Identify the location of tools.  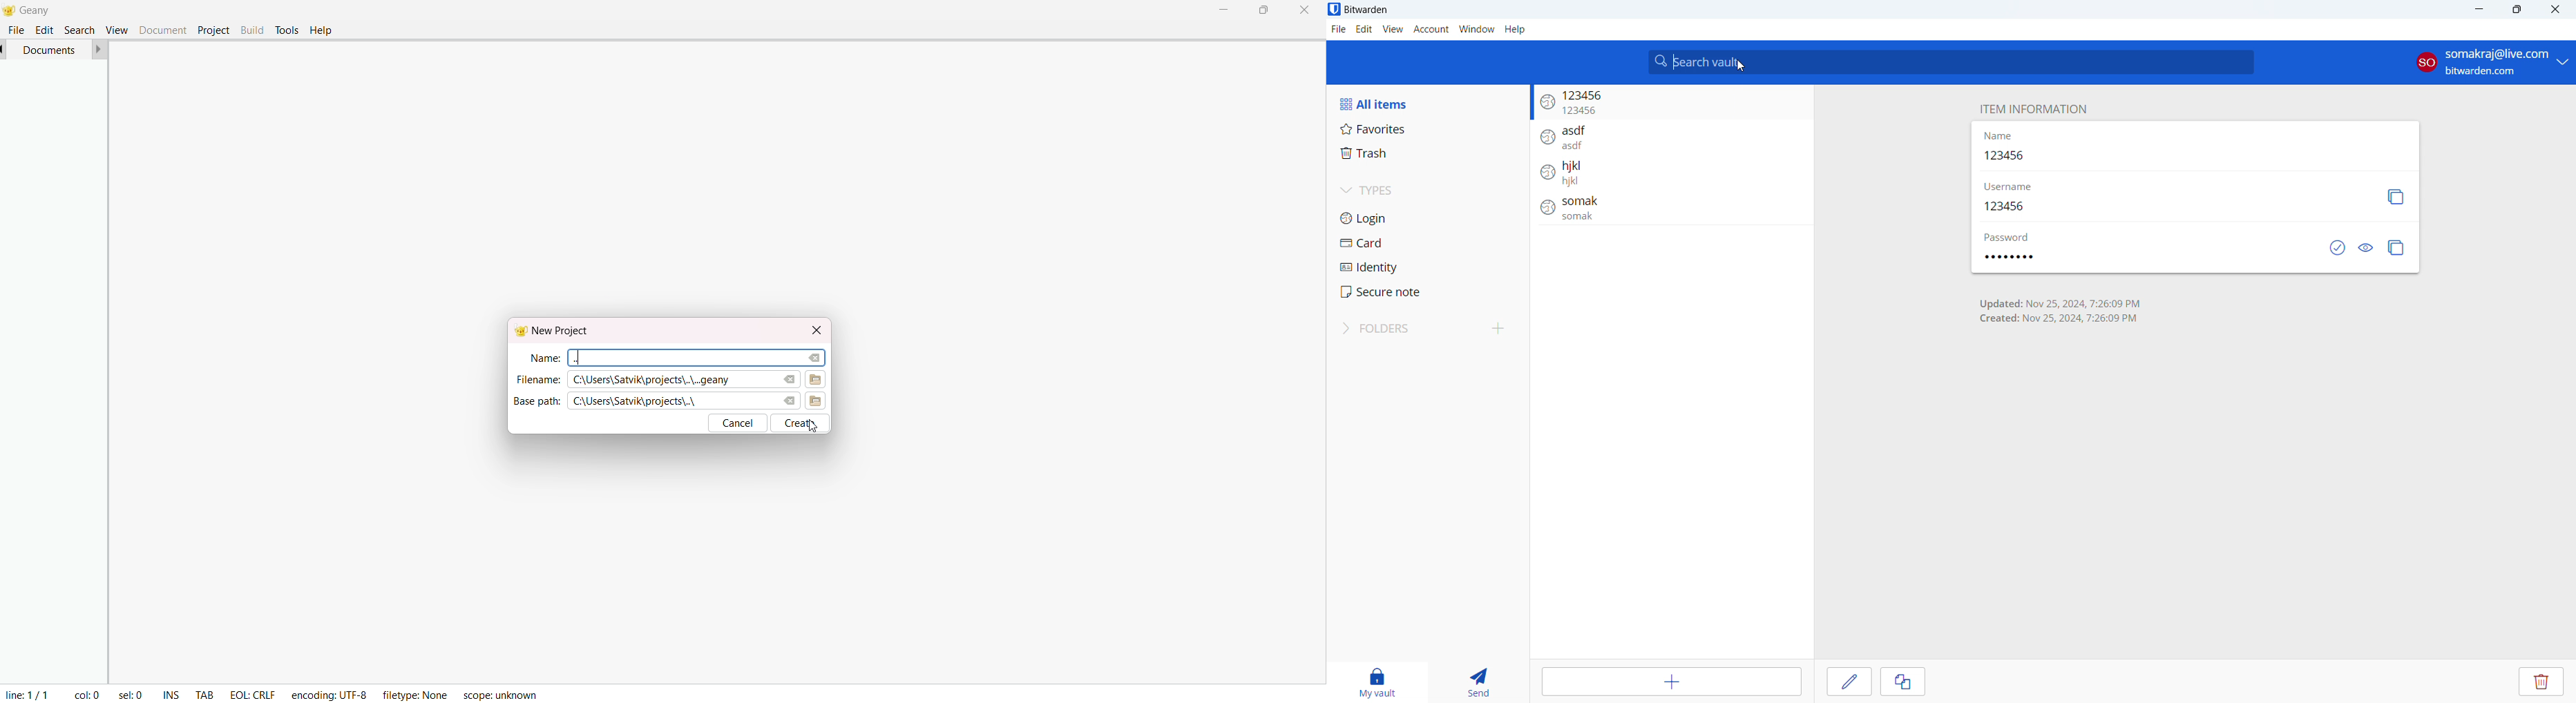
(286, 30).